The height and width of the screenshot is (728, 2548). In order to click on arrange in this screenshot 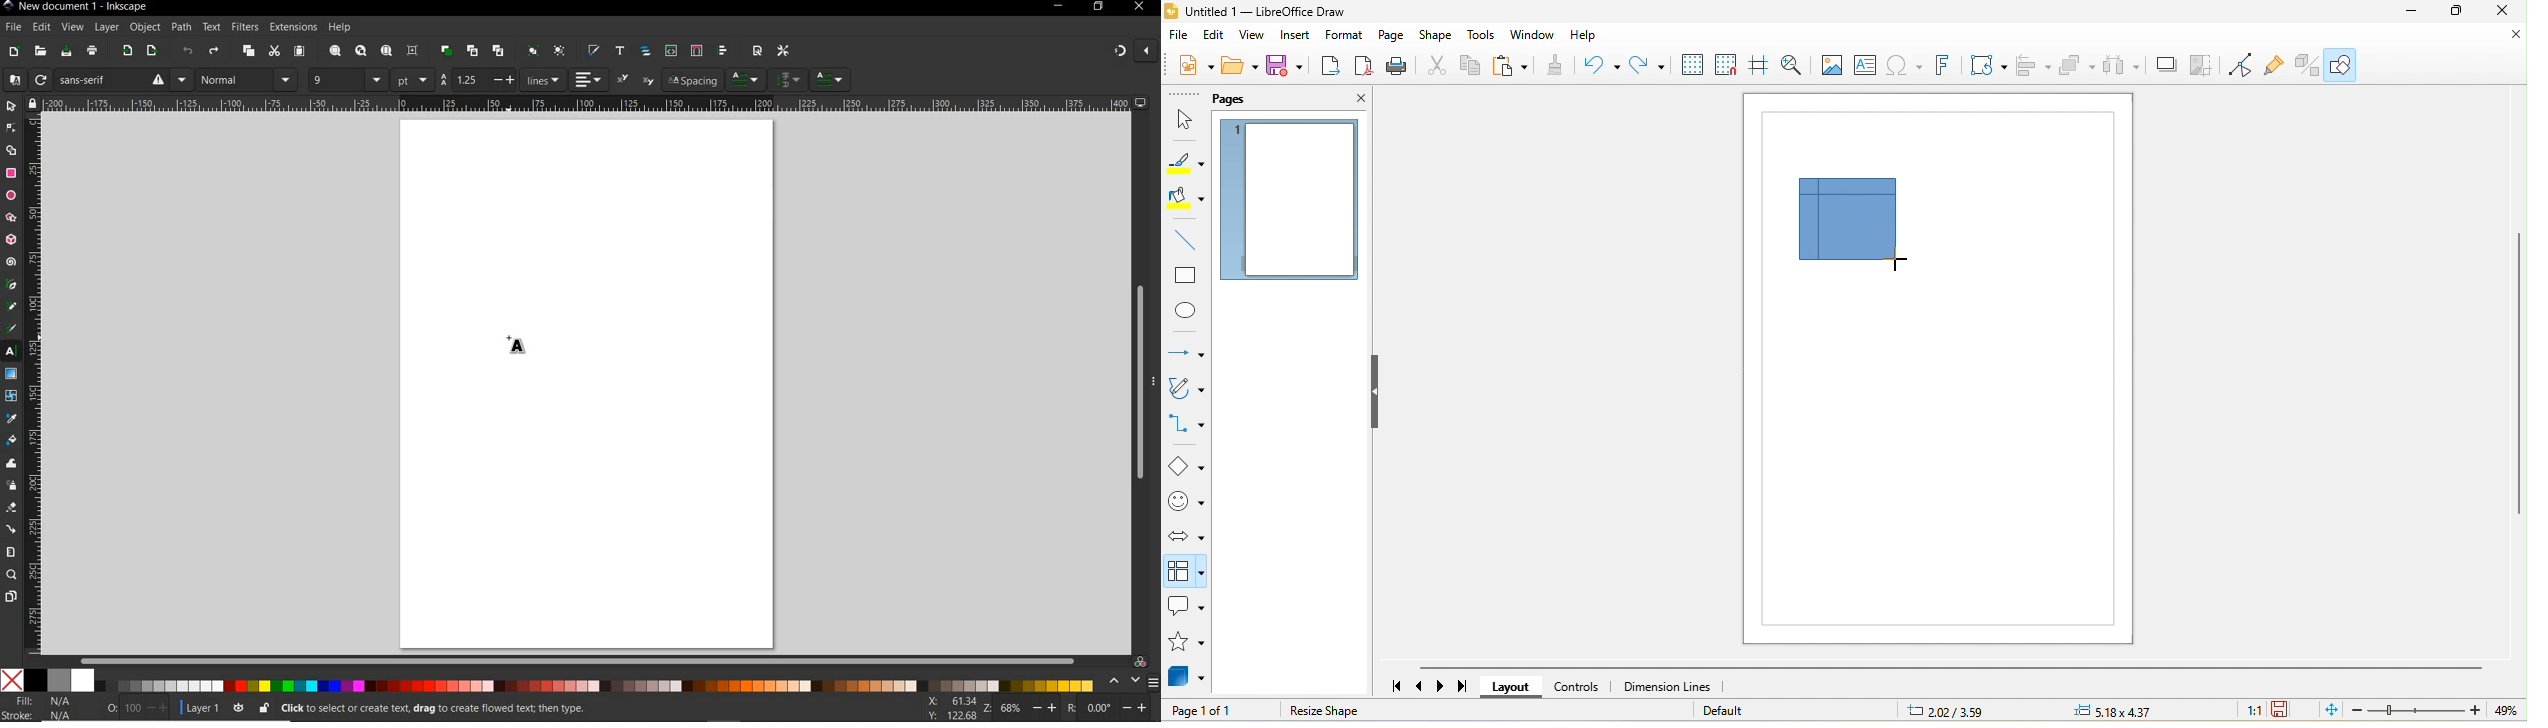, I will do `click(2077, 67)`.